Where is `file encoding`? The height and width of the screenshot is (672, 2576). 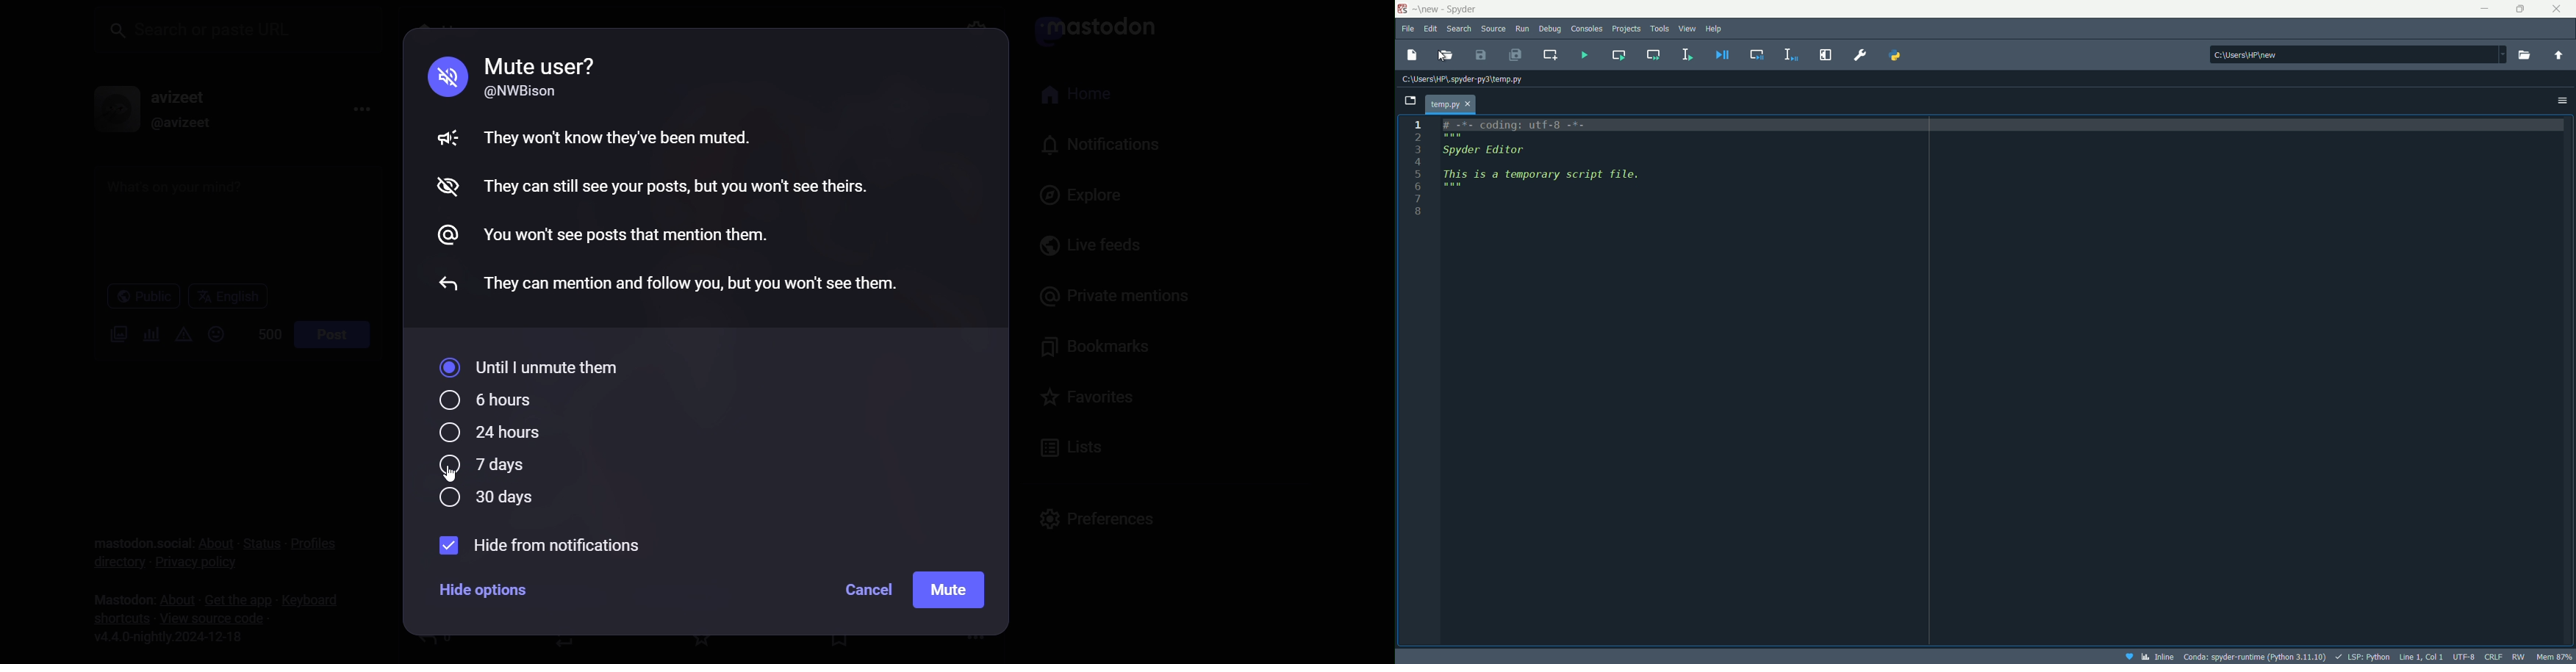 file encoding is located at coordinates (2465, 657).